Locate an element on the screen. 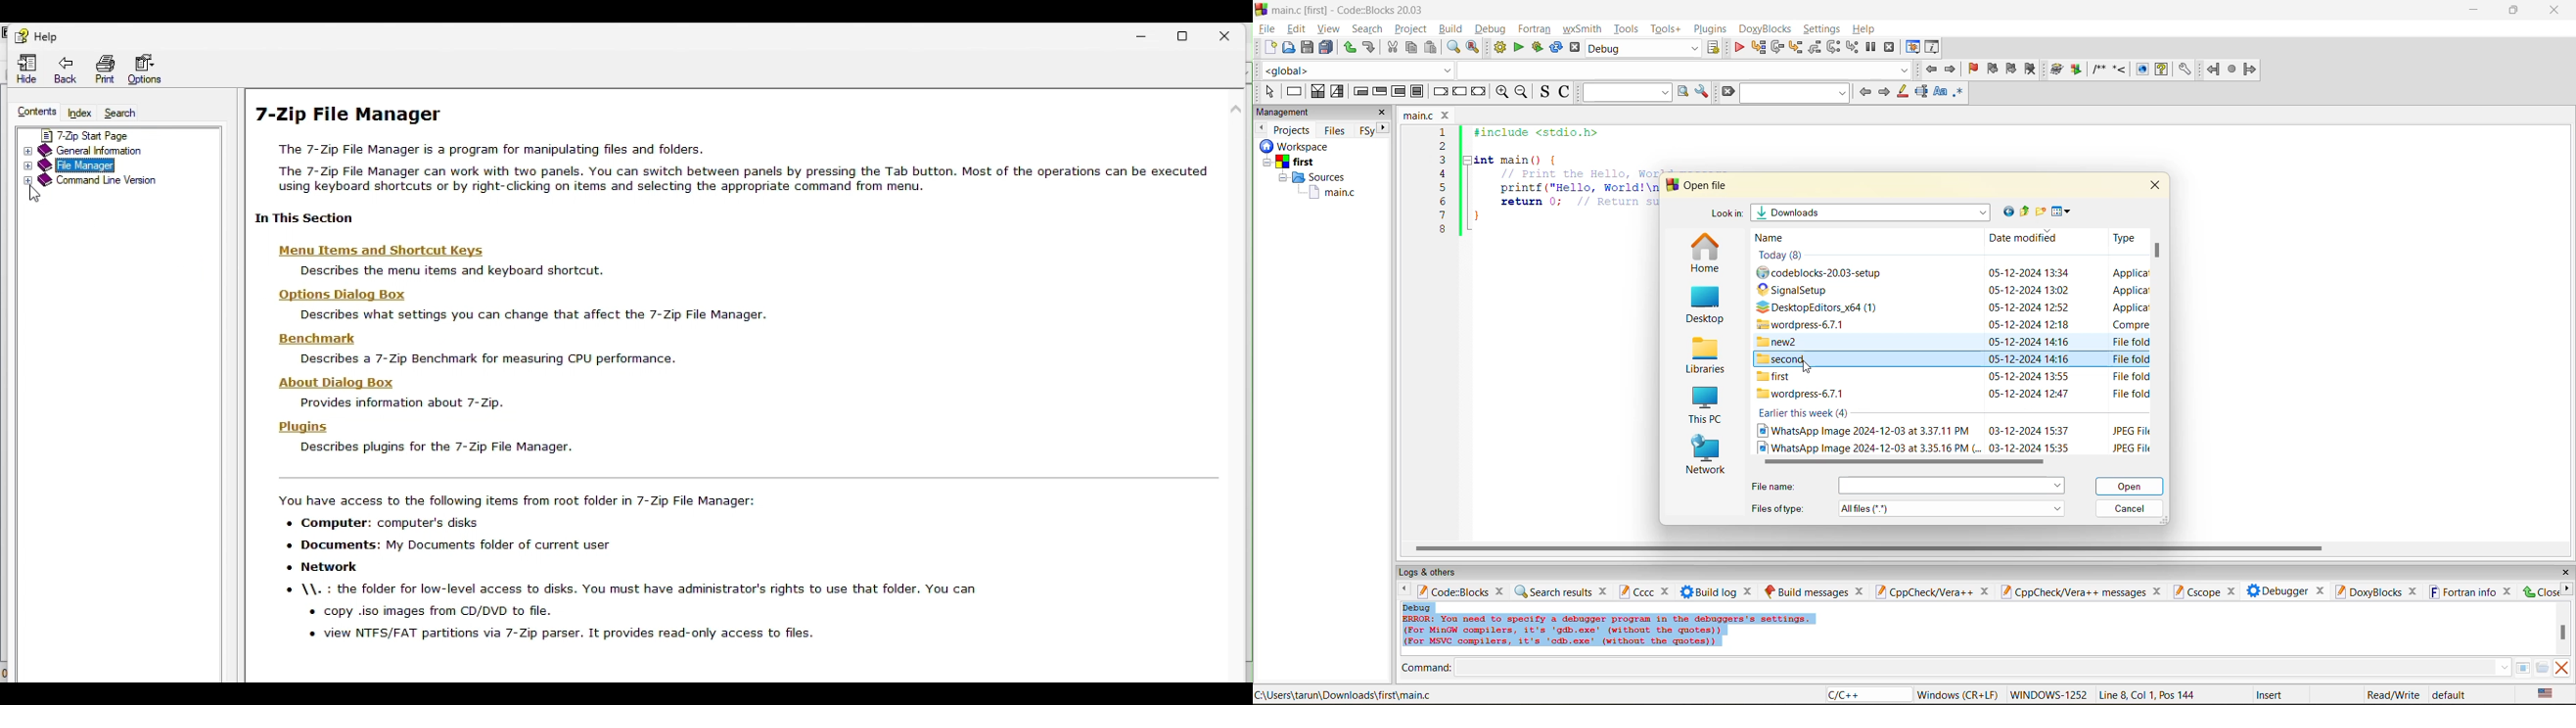 This screenshot has width=2576, height=728. close is located at coordinates (1667, 592).